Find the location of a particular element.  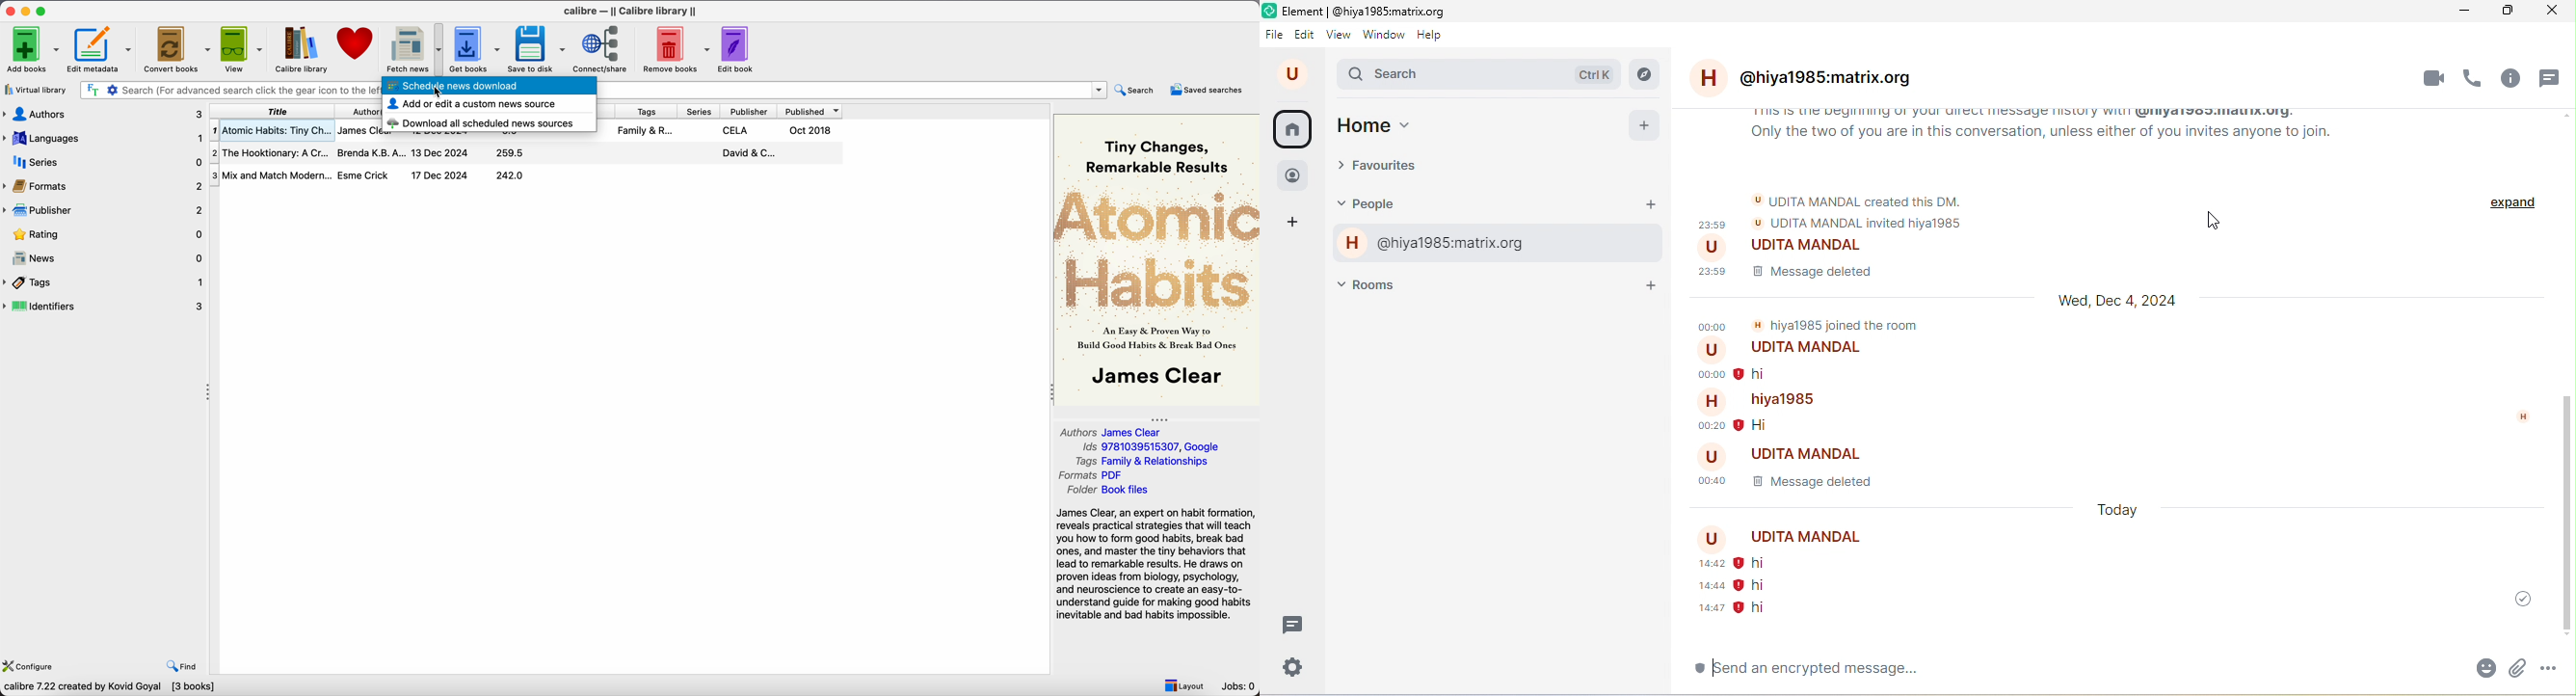

threads is located at coordinates (1294, 624).